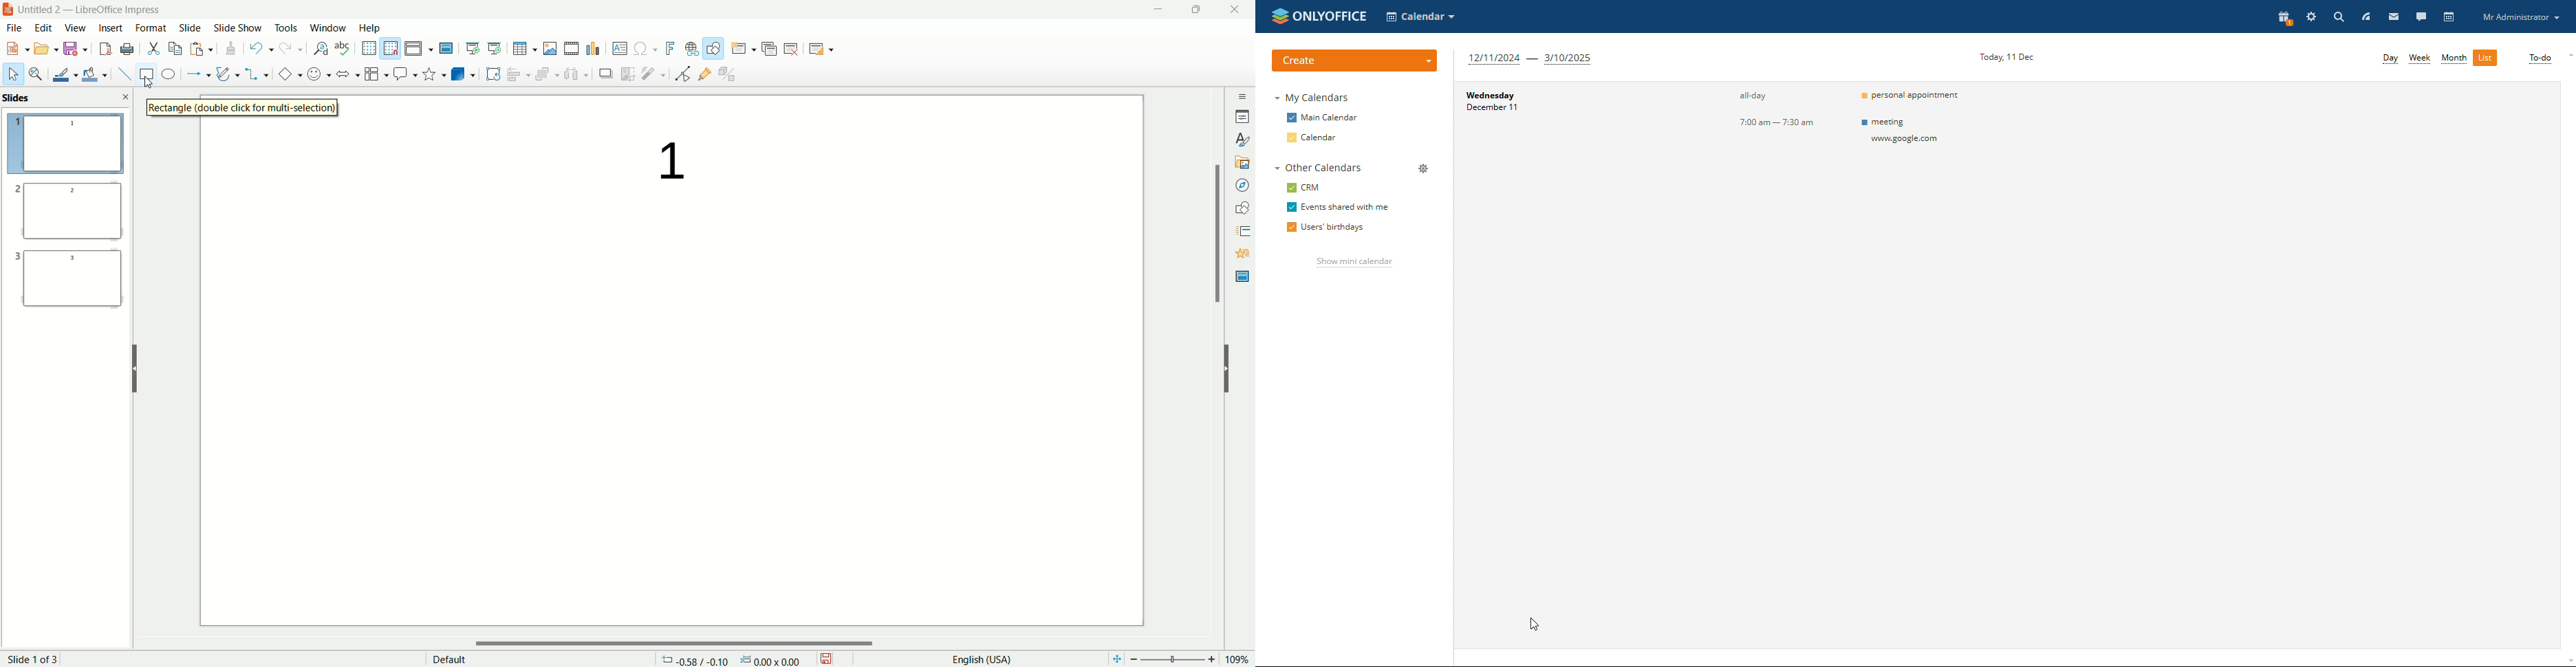 The image size is (2576, 672). I want to click on new, so click(18, 48).